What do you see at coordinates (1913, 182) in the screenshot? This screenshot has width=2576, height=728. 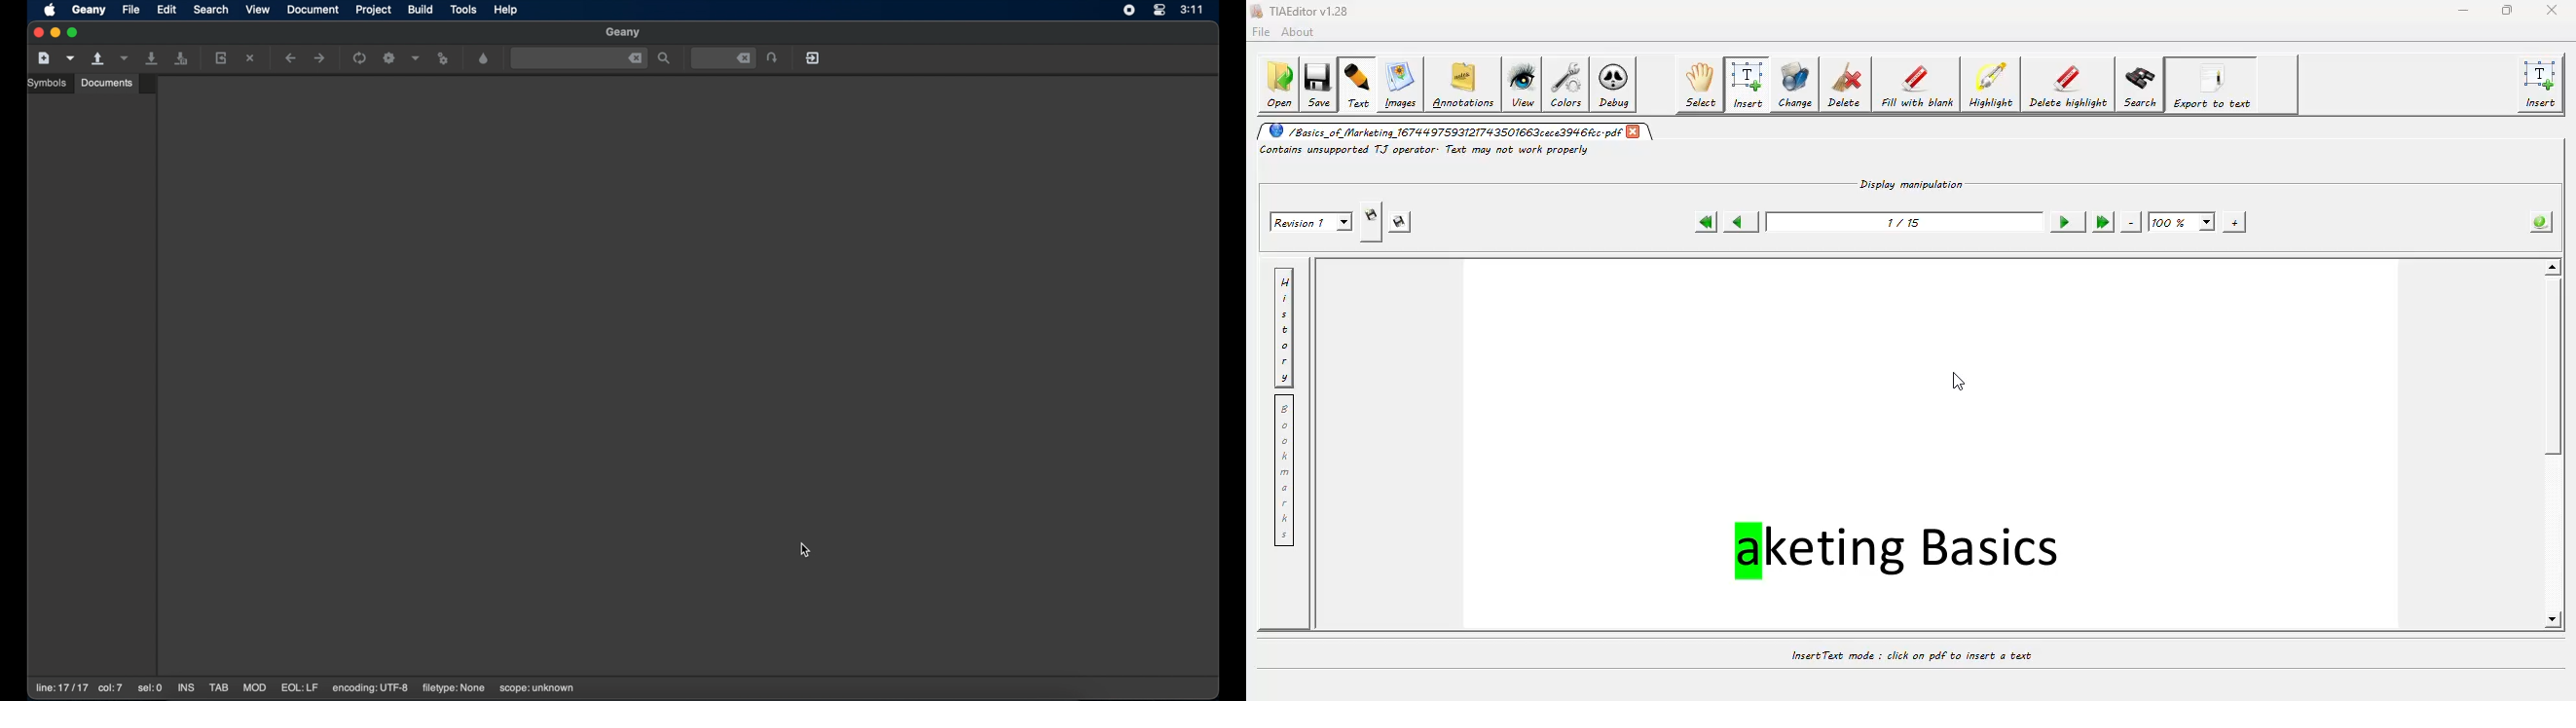 I see `Display manipulation` at bounding box center [1913, 182].